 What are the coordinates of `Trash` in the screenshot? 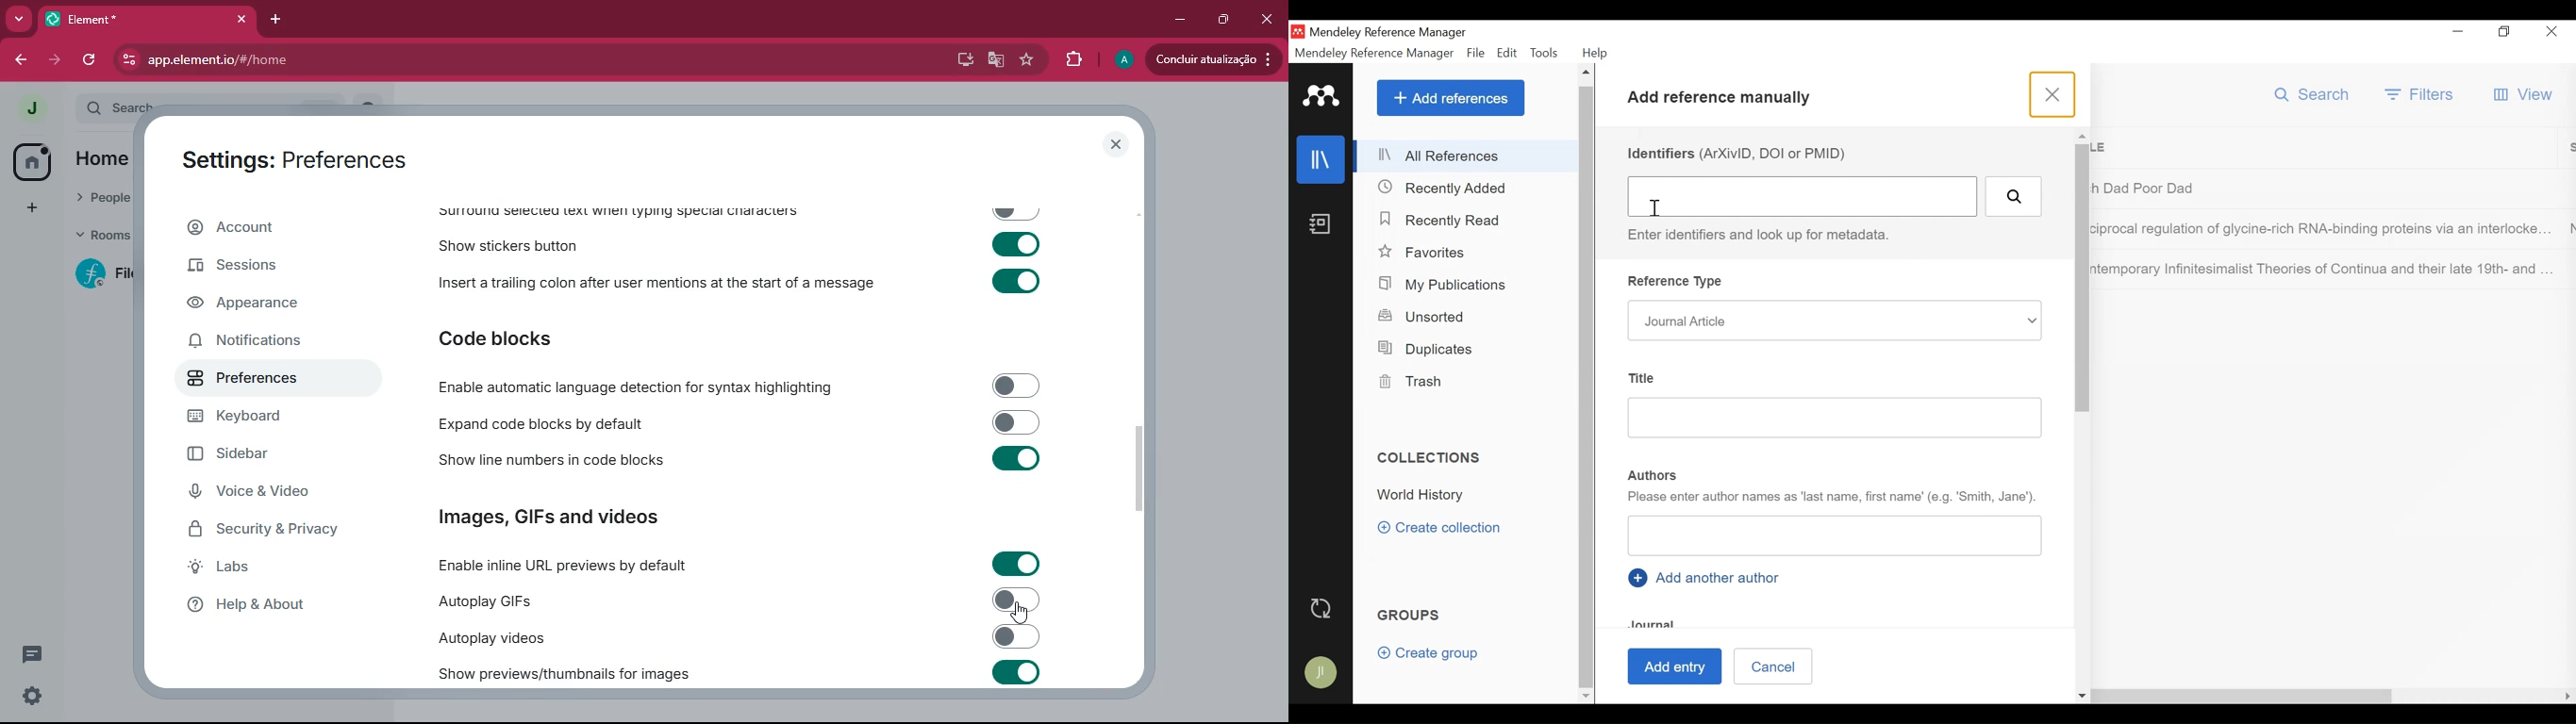 It's located at (1416, 381).